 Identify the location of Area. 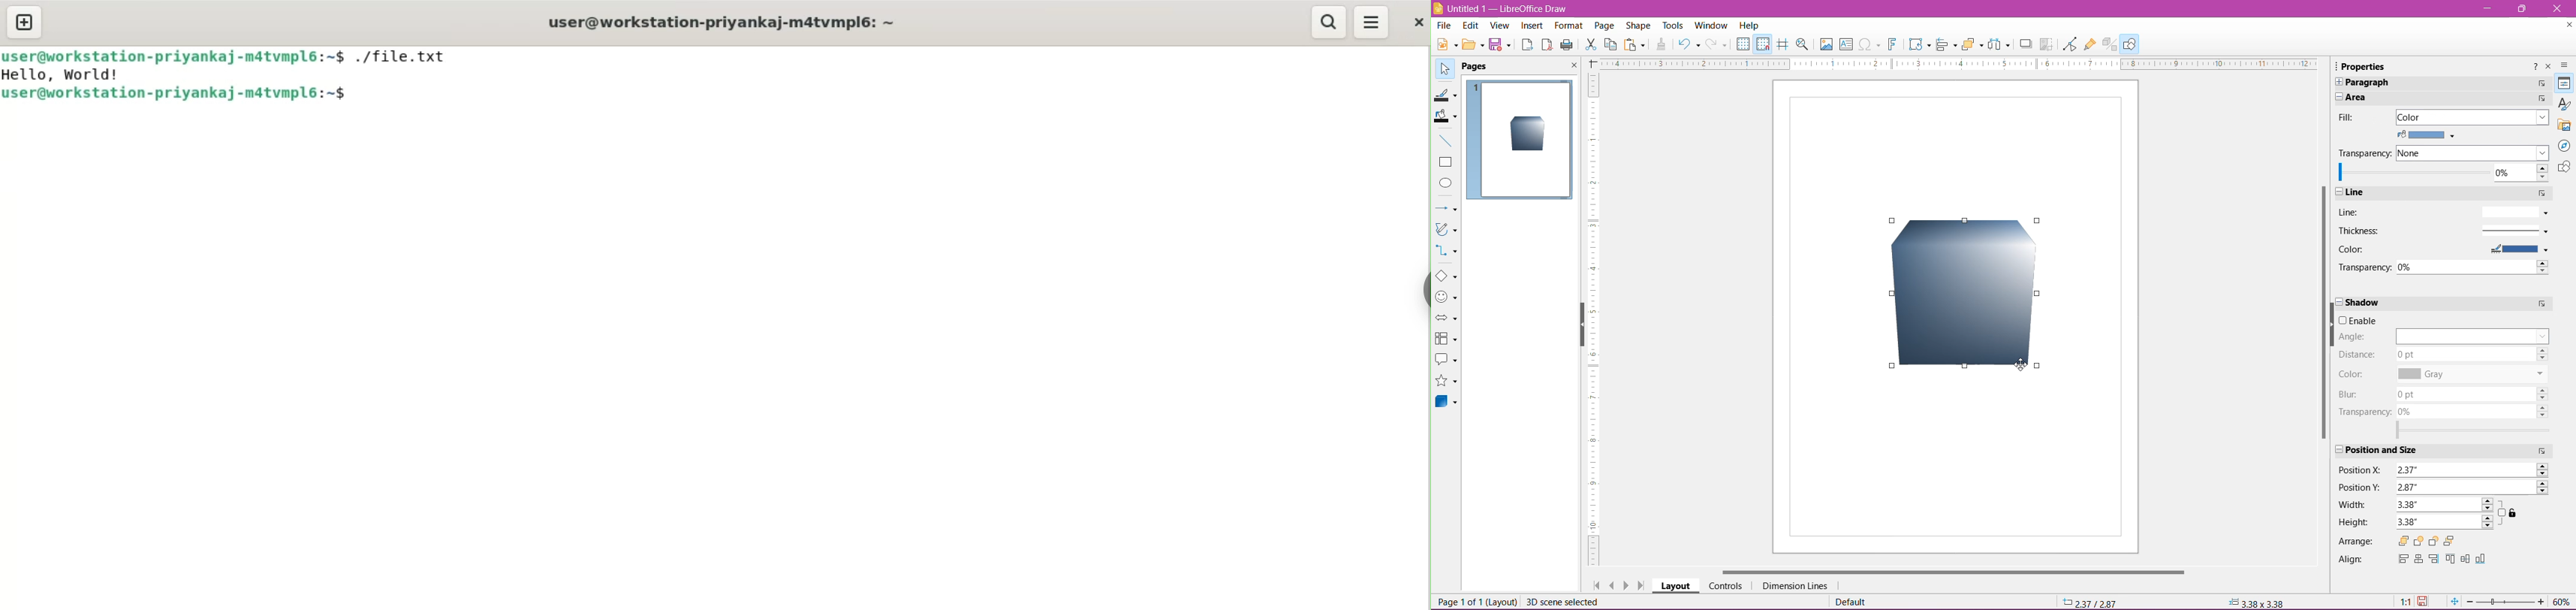
(2424, 97).